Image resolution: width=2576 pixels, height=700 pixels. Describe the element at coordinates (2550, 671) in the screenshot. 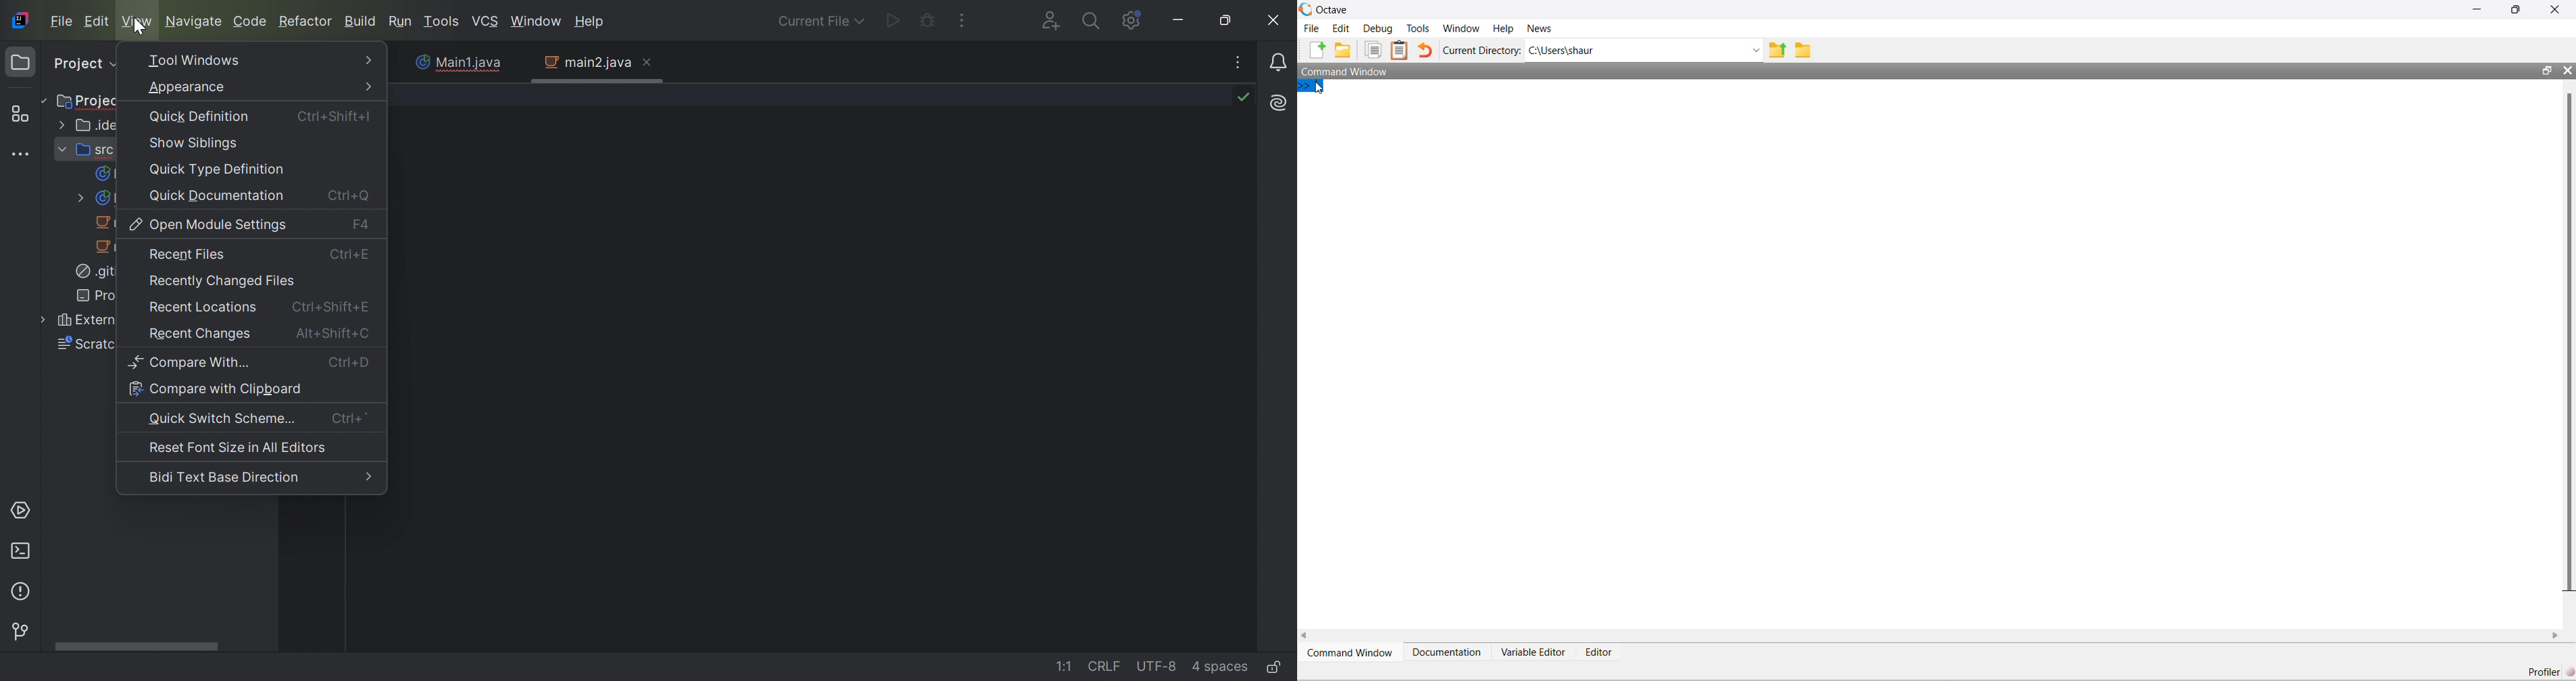

I see `Profiler` at that location.